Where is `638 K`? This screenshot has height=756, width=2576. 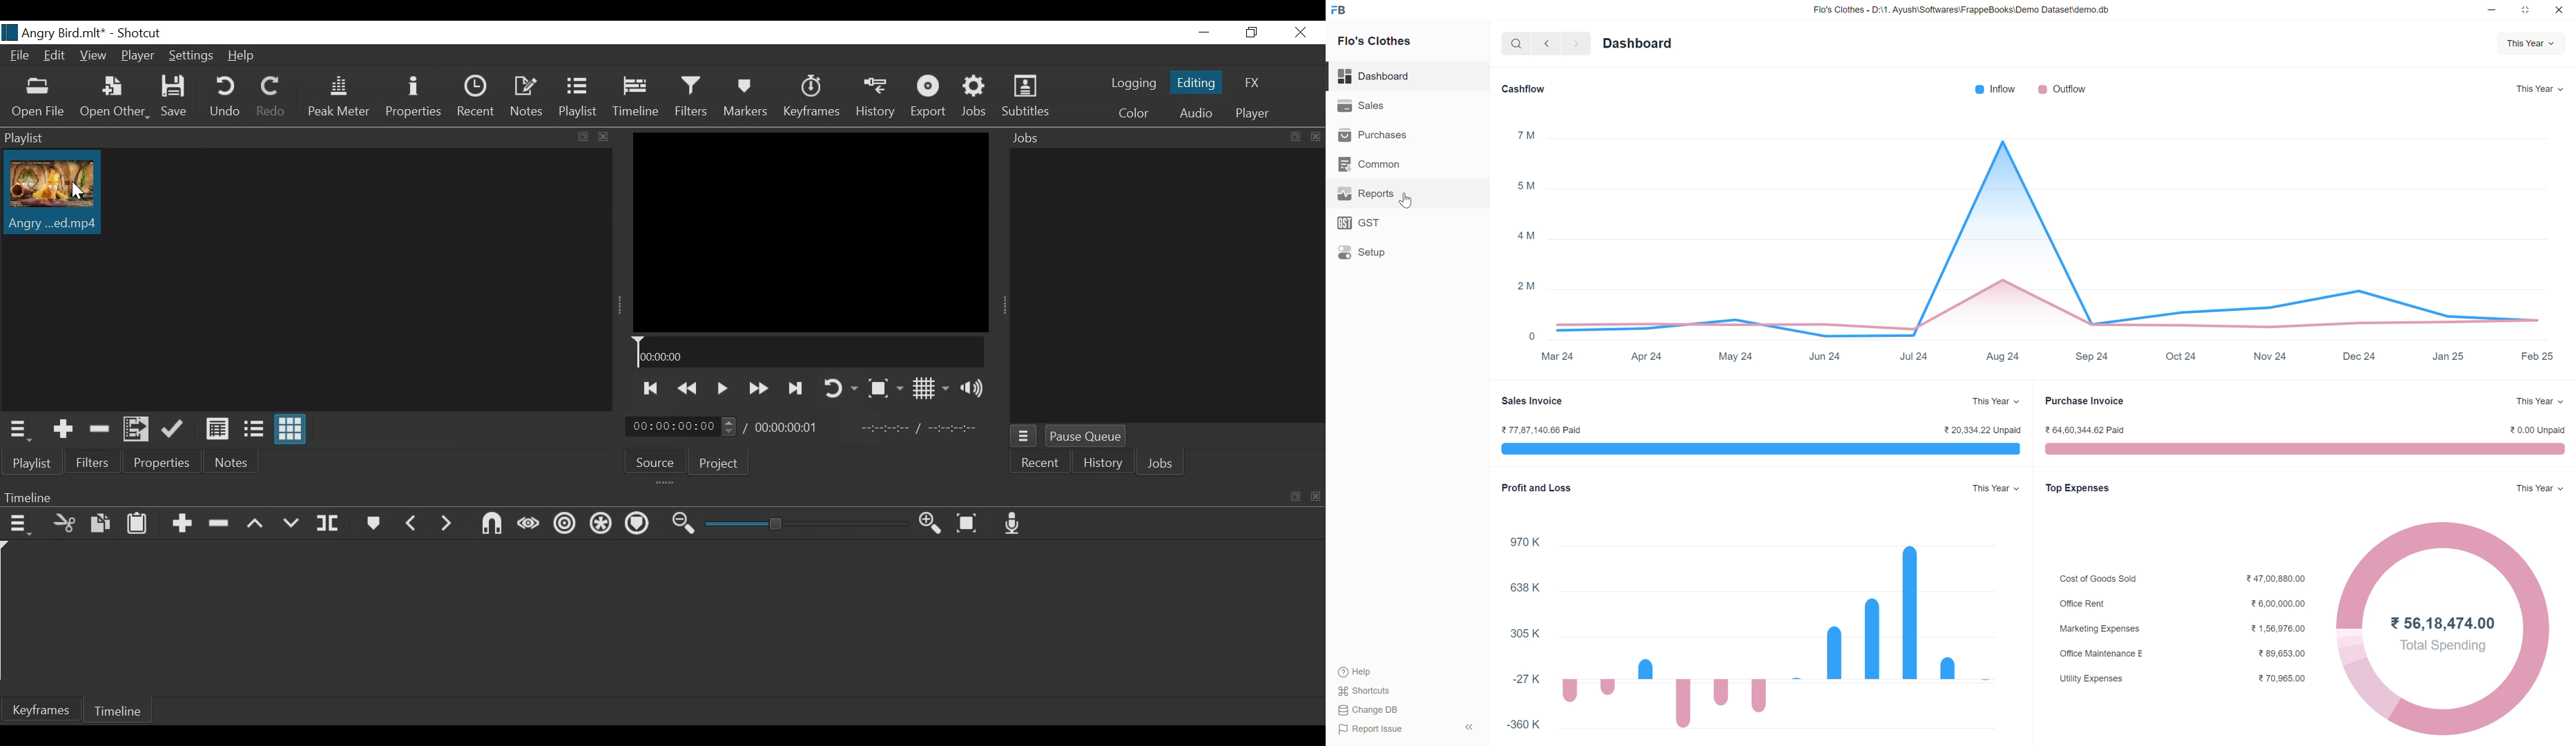
638 K is located at coordinates (1524, 585).